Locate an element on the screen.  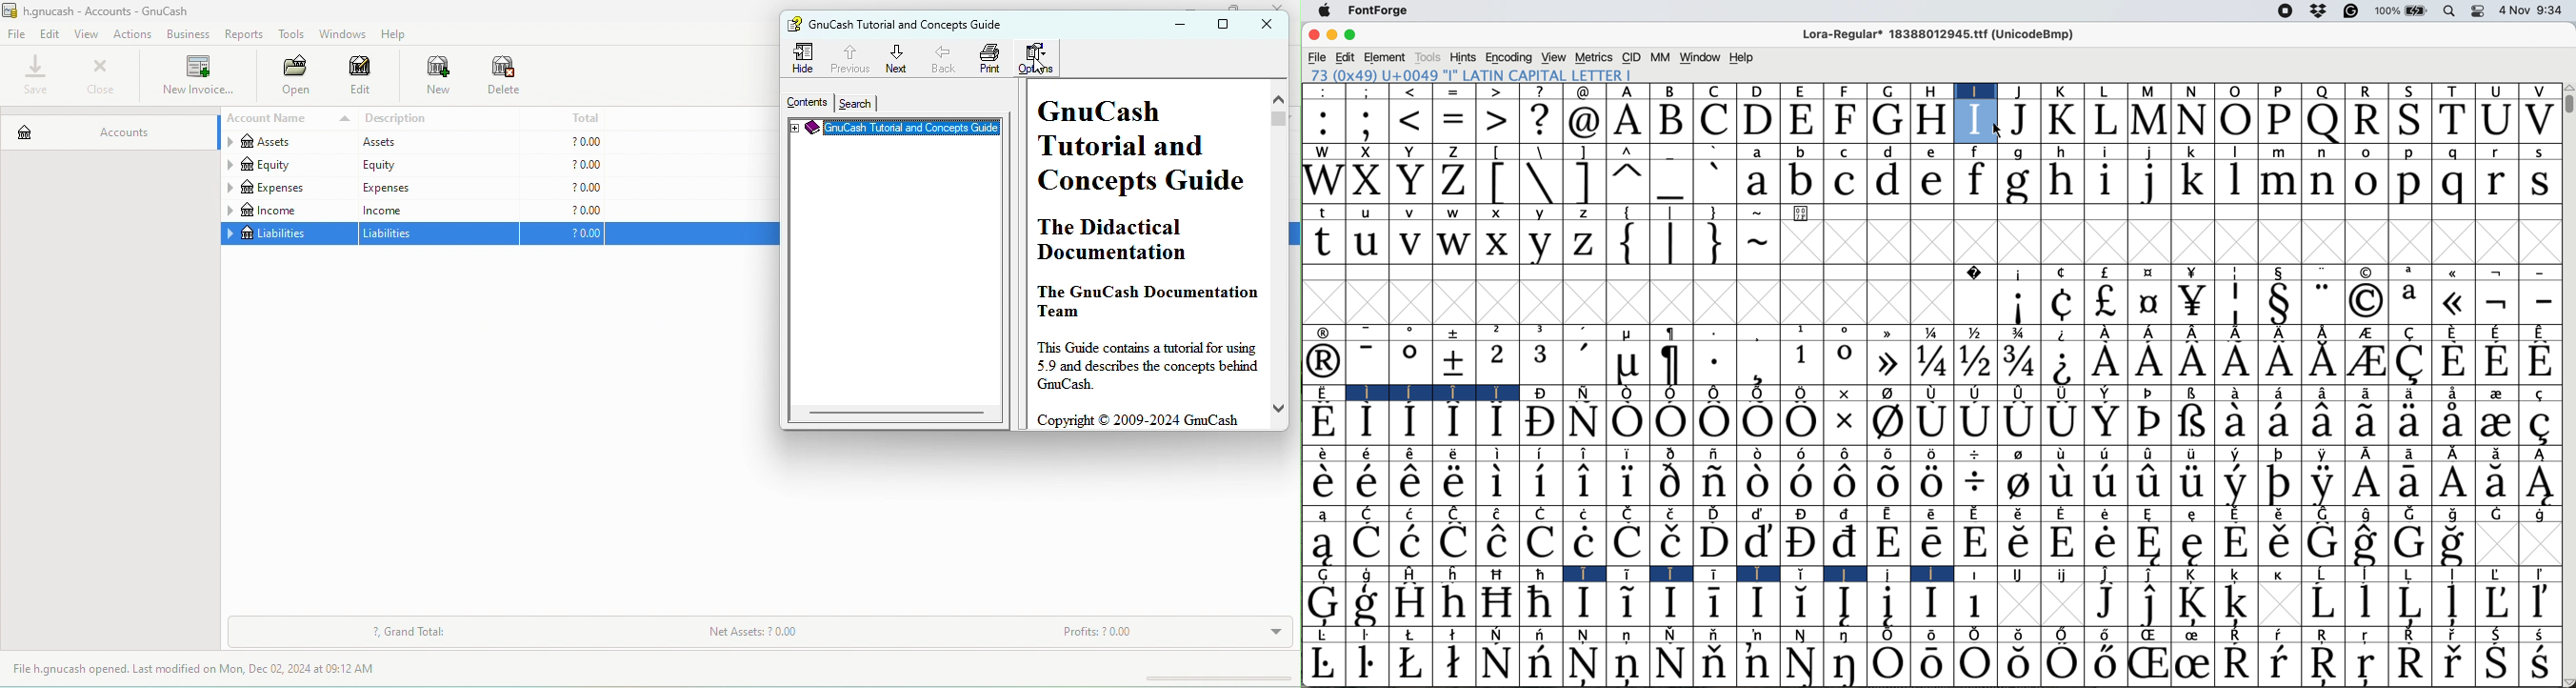
symbol is located at coordinates (2500, 271).